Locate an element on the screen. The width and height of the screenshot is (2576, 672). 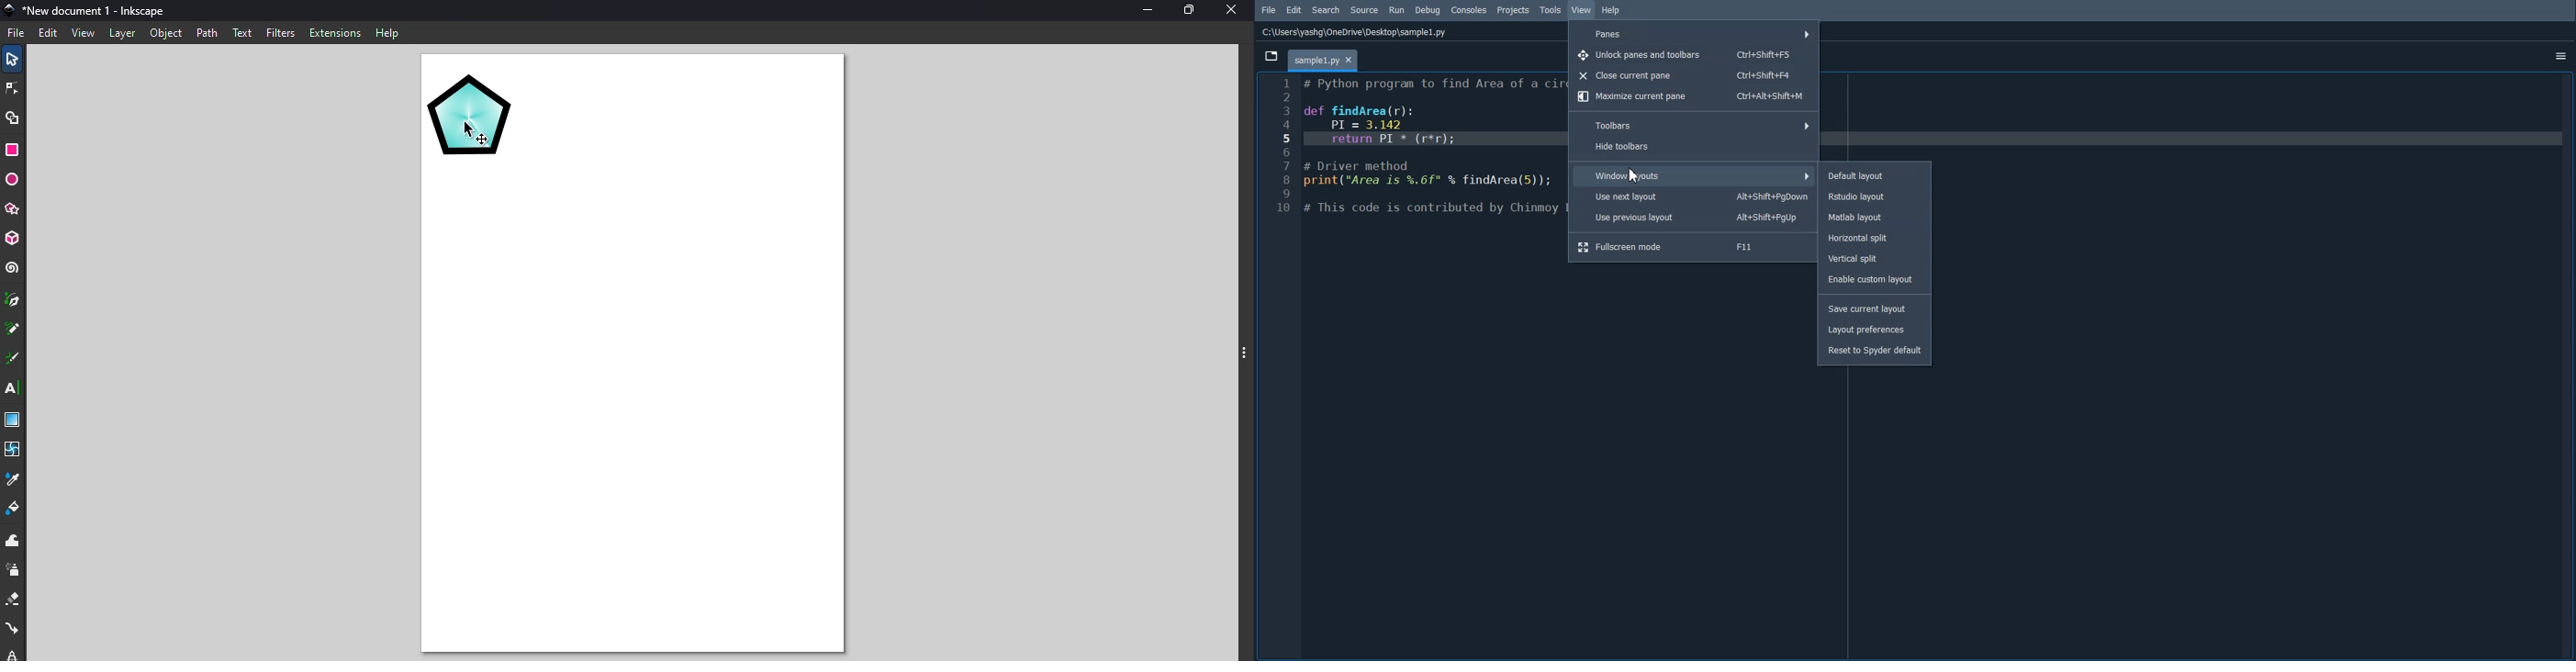
Enable custom layout is located at coordinates (1872, 277).